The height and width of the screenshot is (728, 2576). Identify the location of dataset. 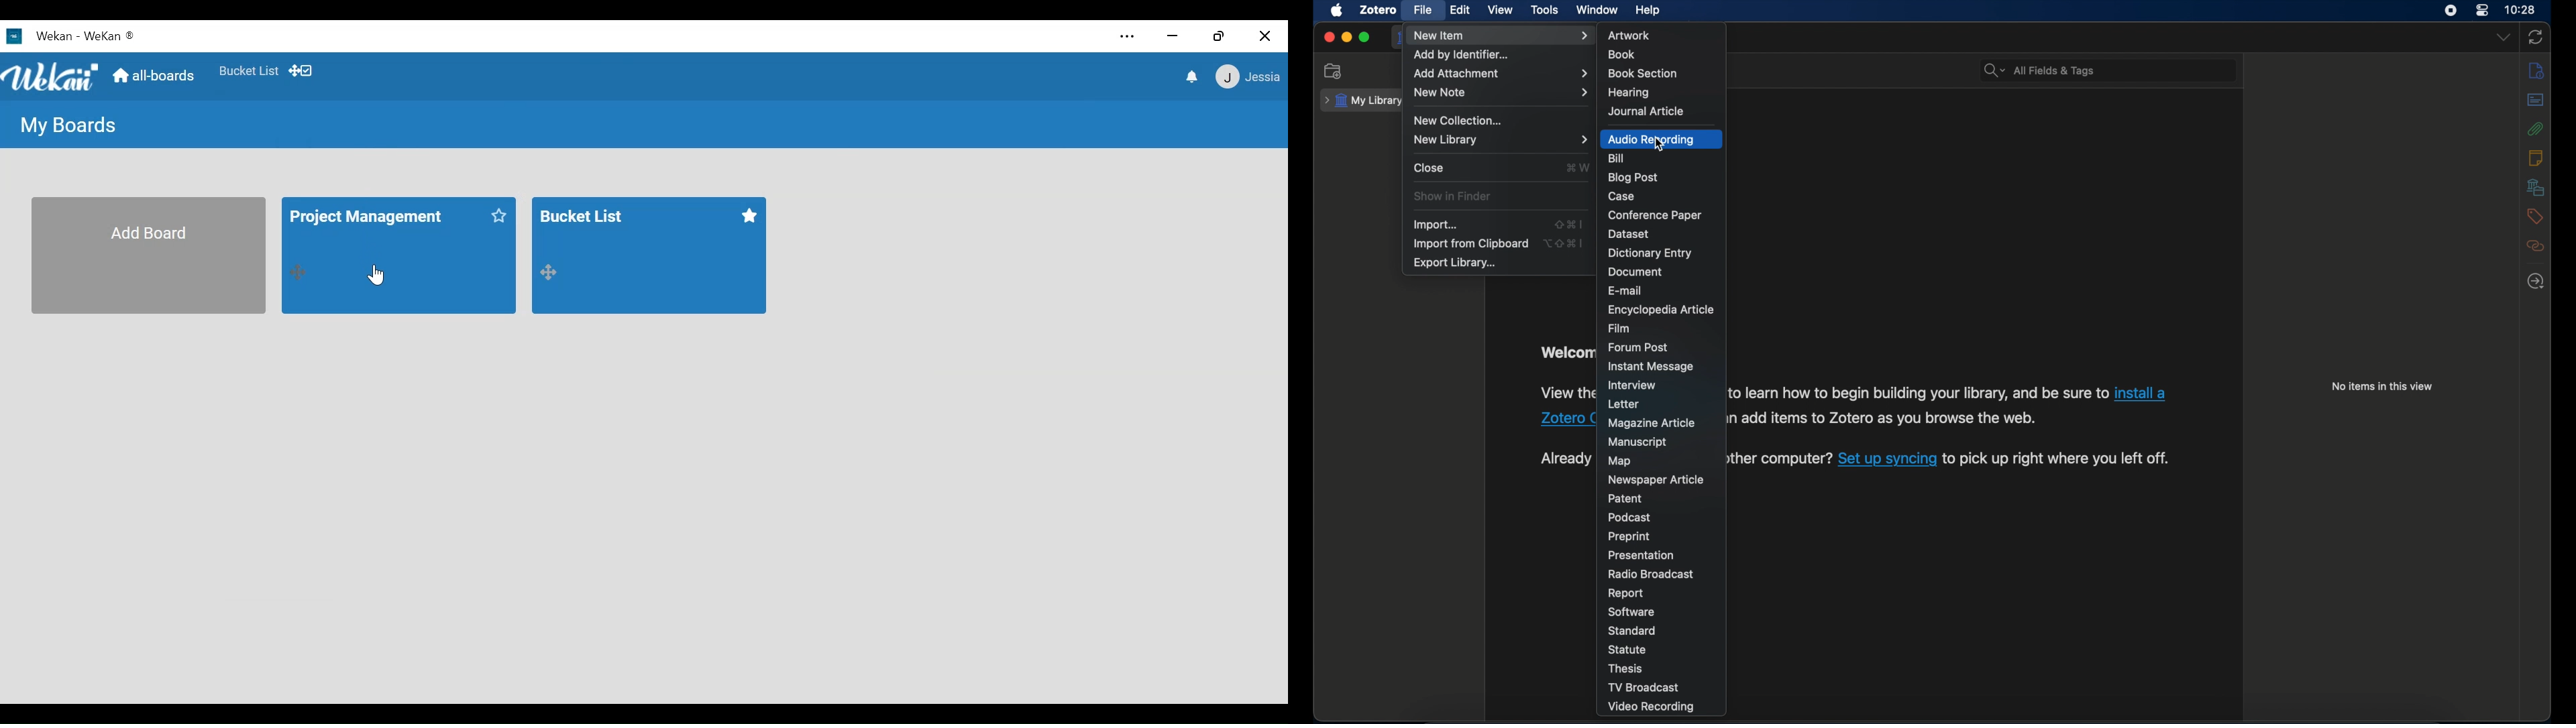
(1629, 235).